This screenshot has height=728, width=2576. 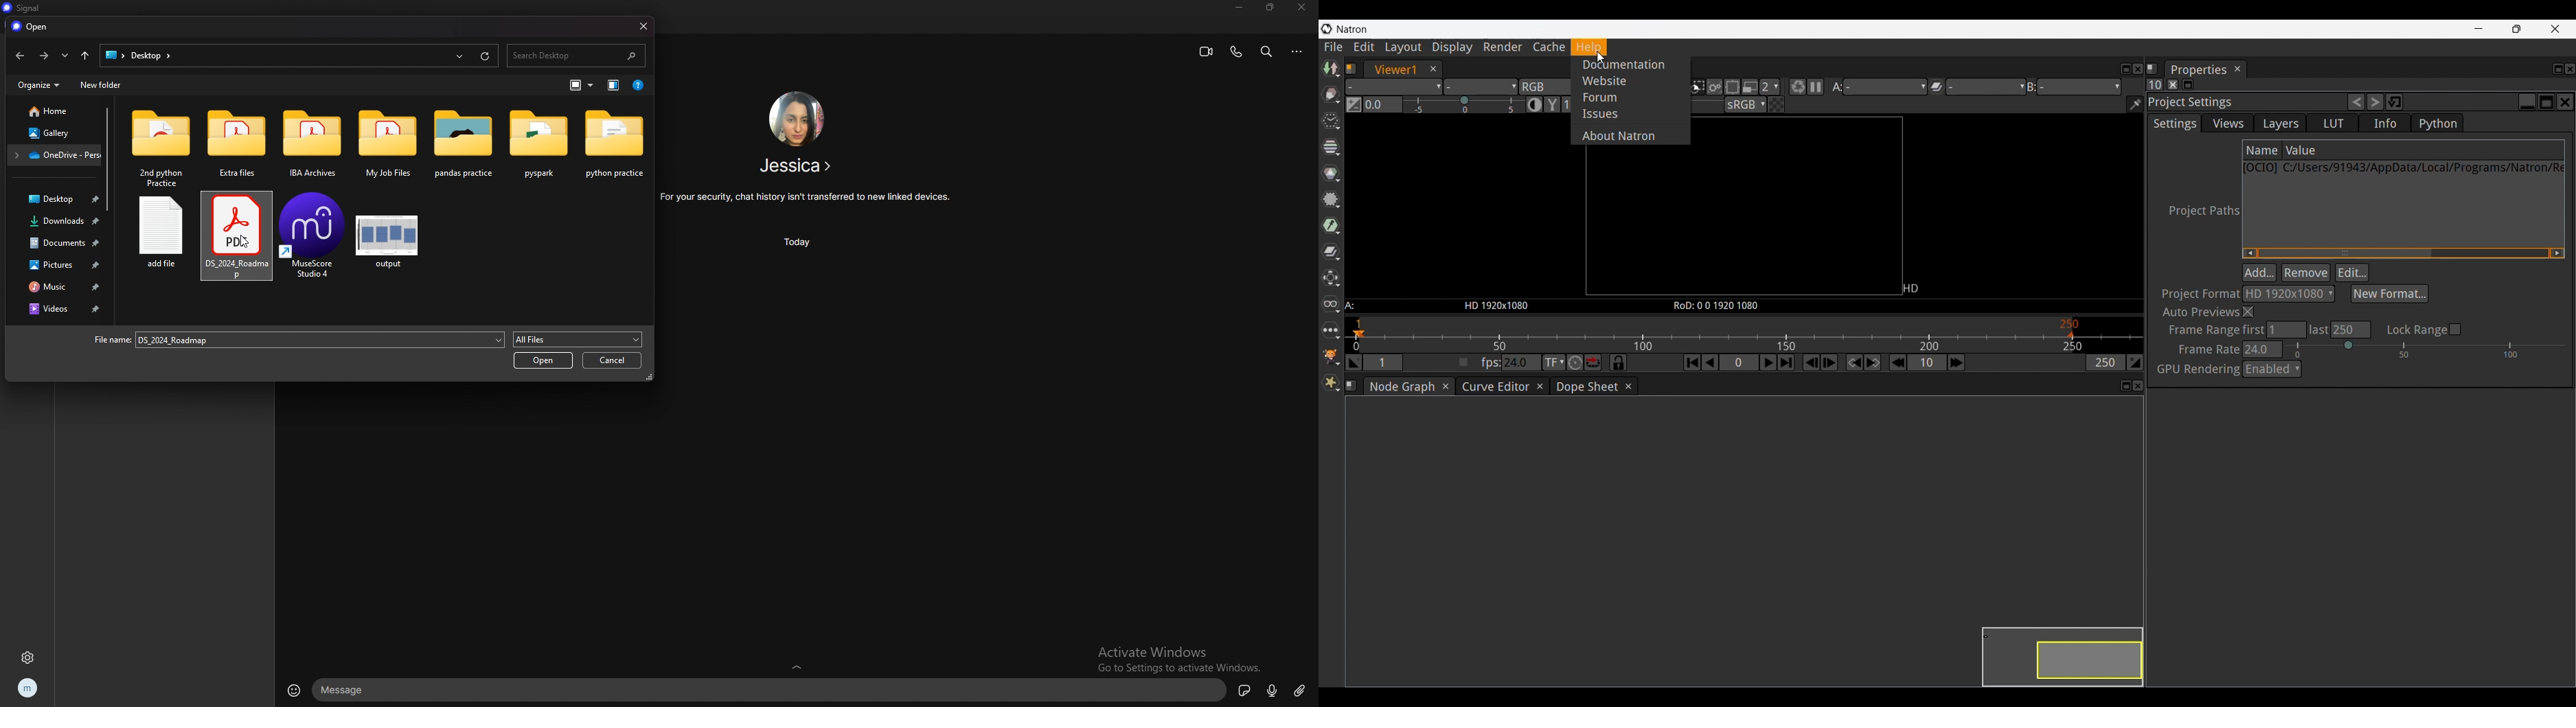 What do you see at coordinates (294, 340) in the screenshot?
I see `document name` at bounding box center [294, 340].